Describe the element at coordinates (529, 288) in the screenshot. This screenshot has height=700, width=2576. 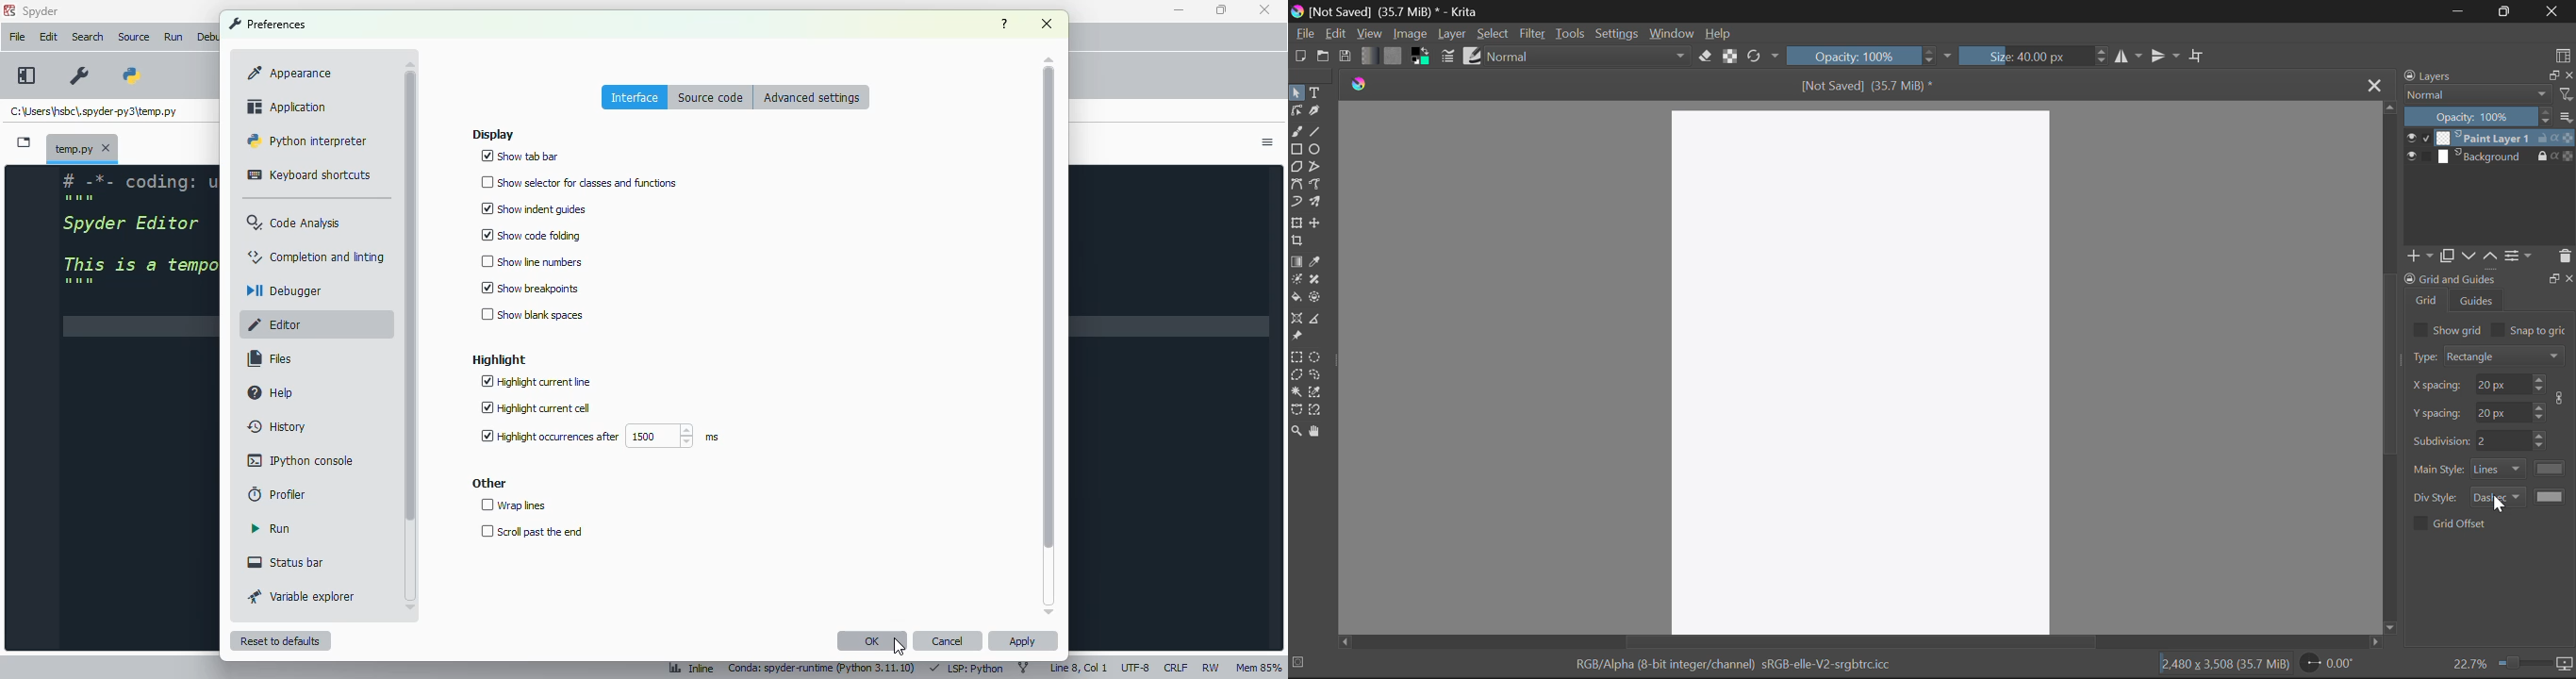
I see `show breakpoints` at that location.